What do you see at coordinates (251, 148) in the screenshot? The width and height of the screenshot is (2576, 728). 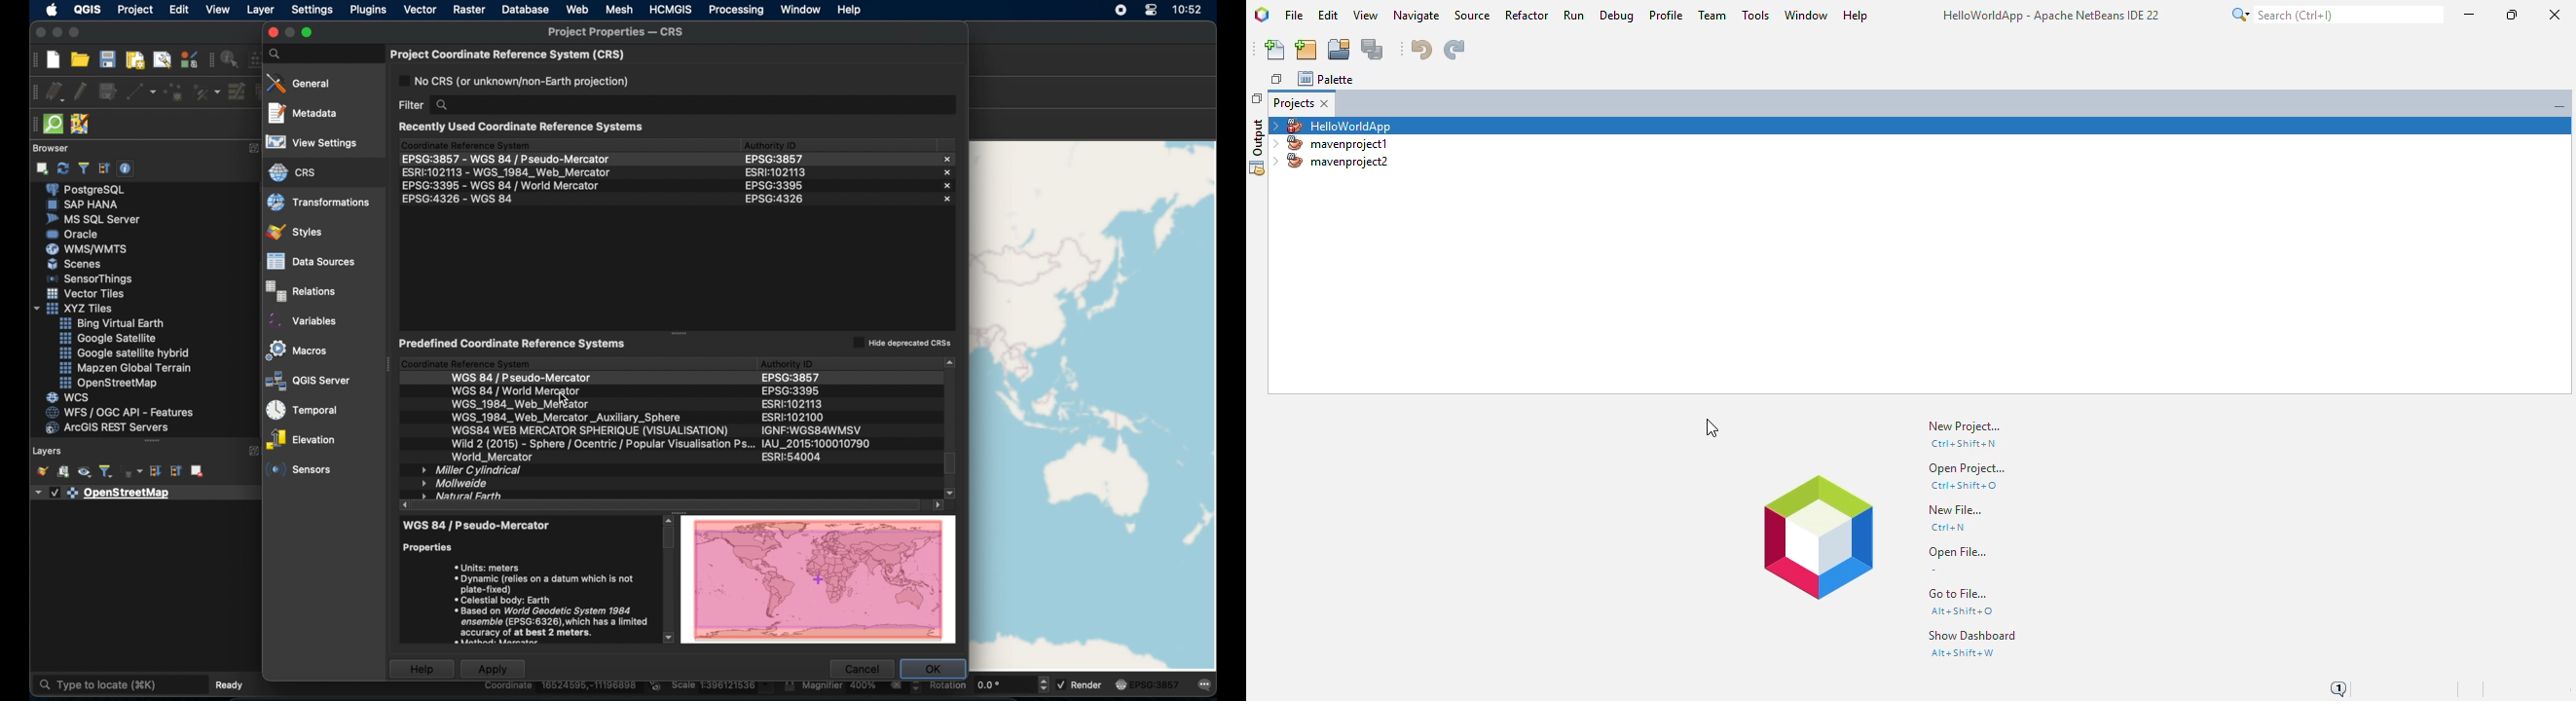 I see `expand` at bounding box center [251, 148].